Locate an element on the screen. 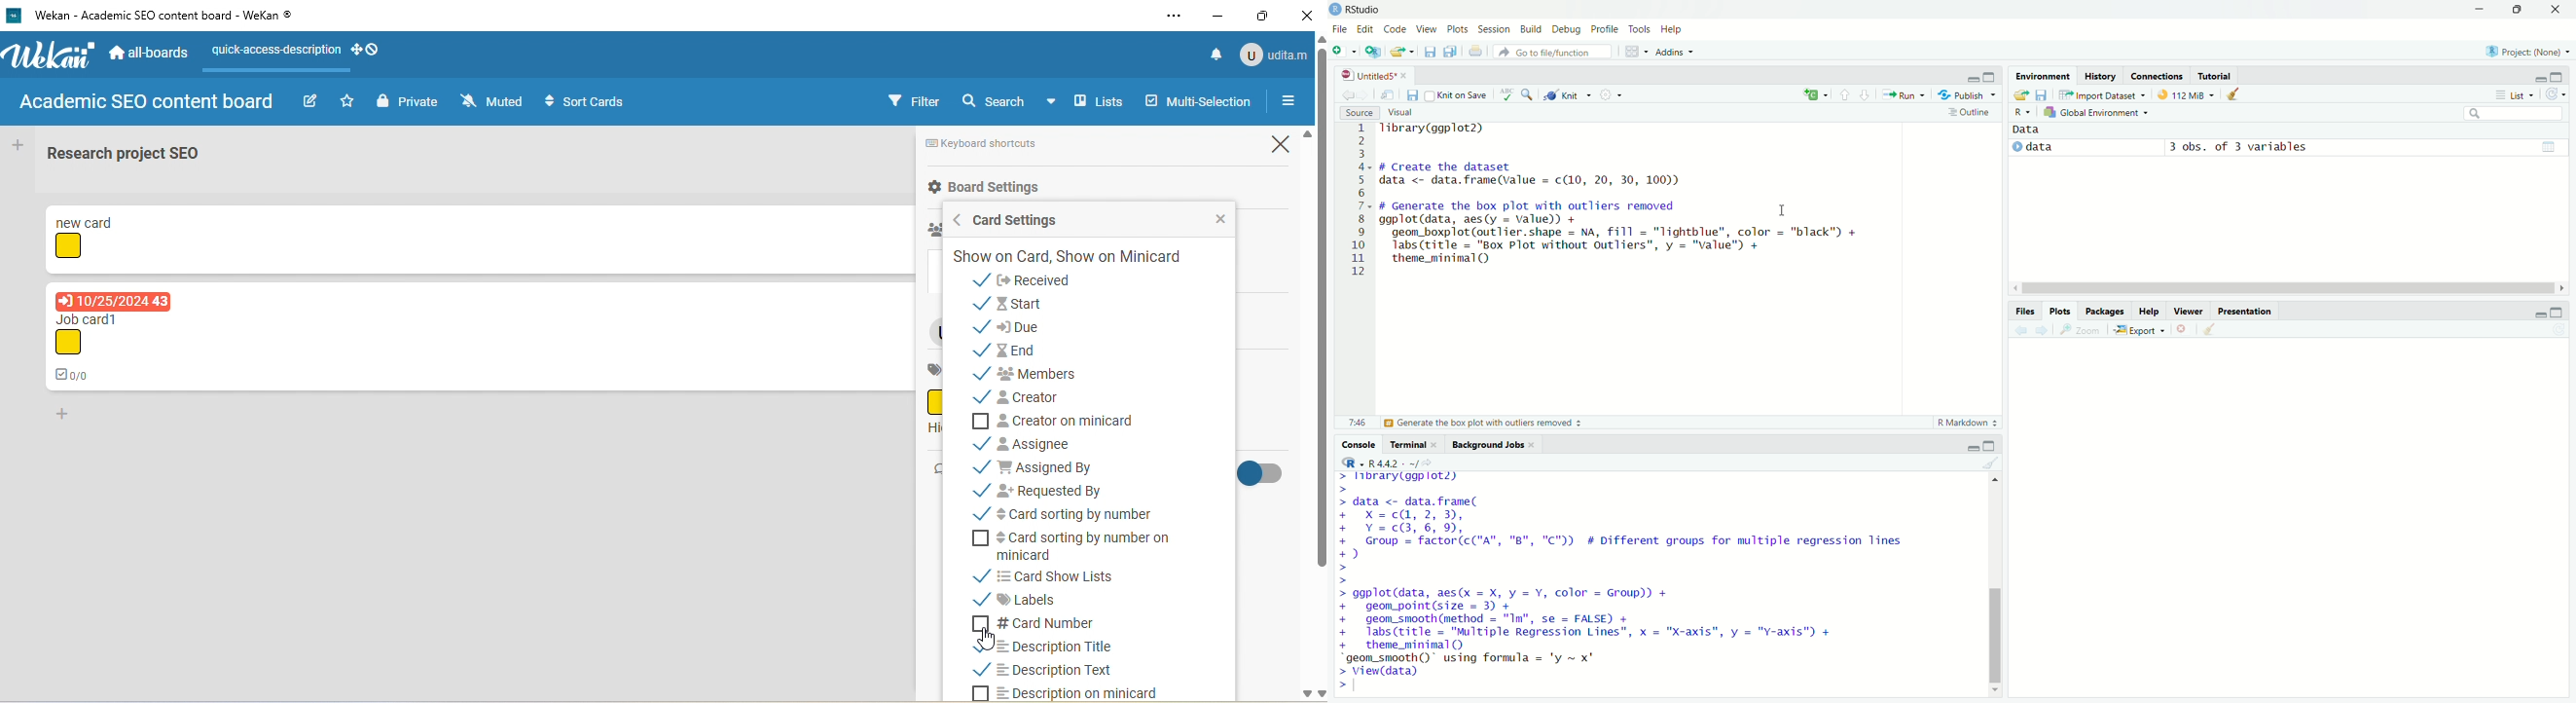 This screenshot has width=2576, height=728. R447 . ~/ is located at coordinates (1381, 461).